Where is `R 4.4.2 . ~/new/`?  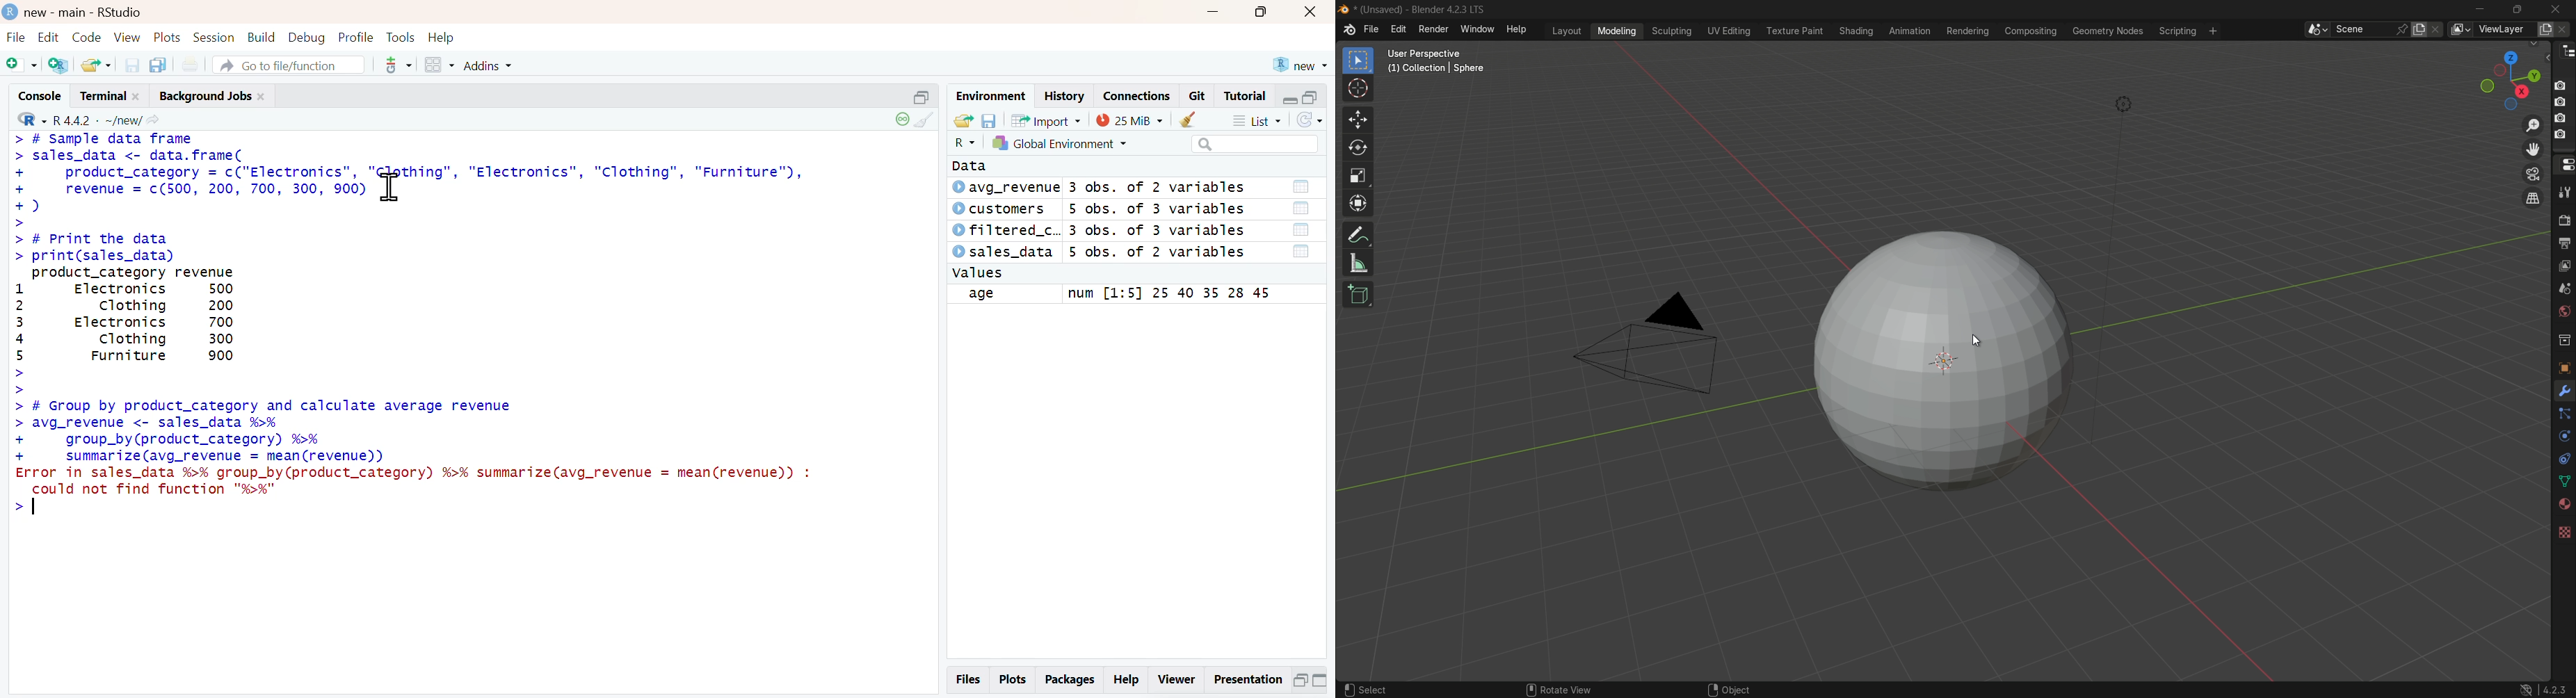
R 4.4.2 . ~/new/ is located at coordinates (107, 120).